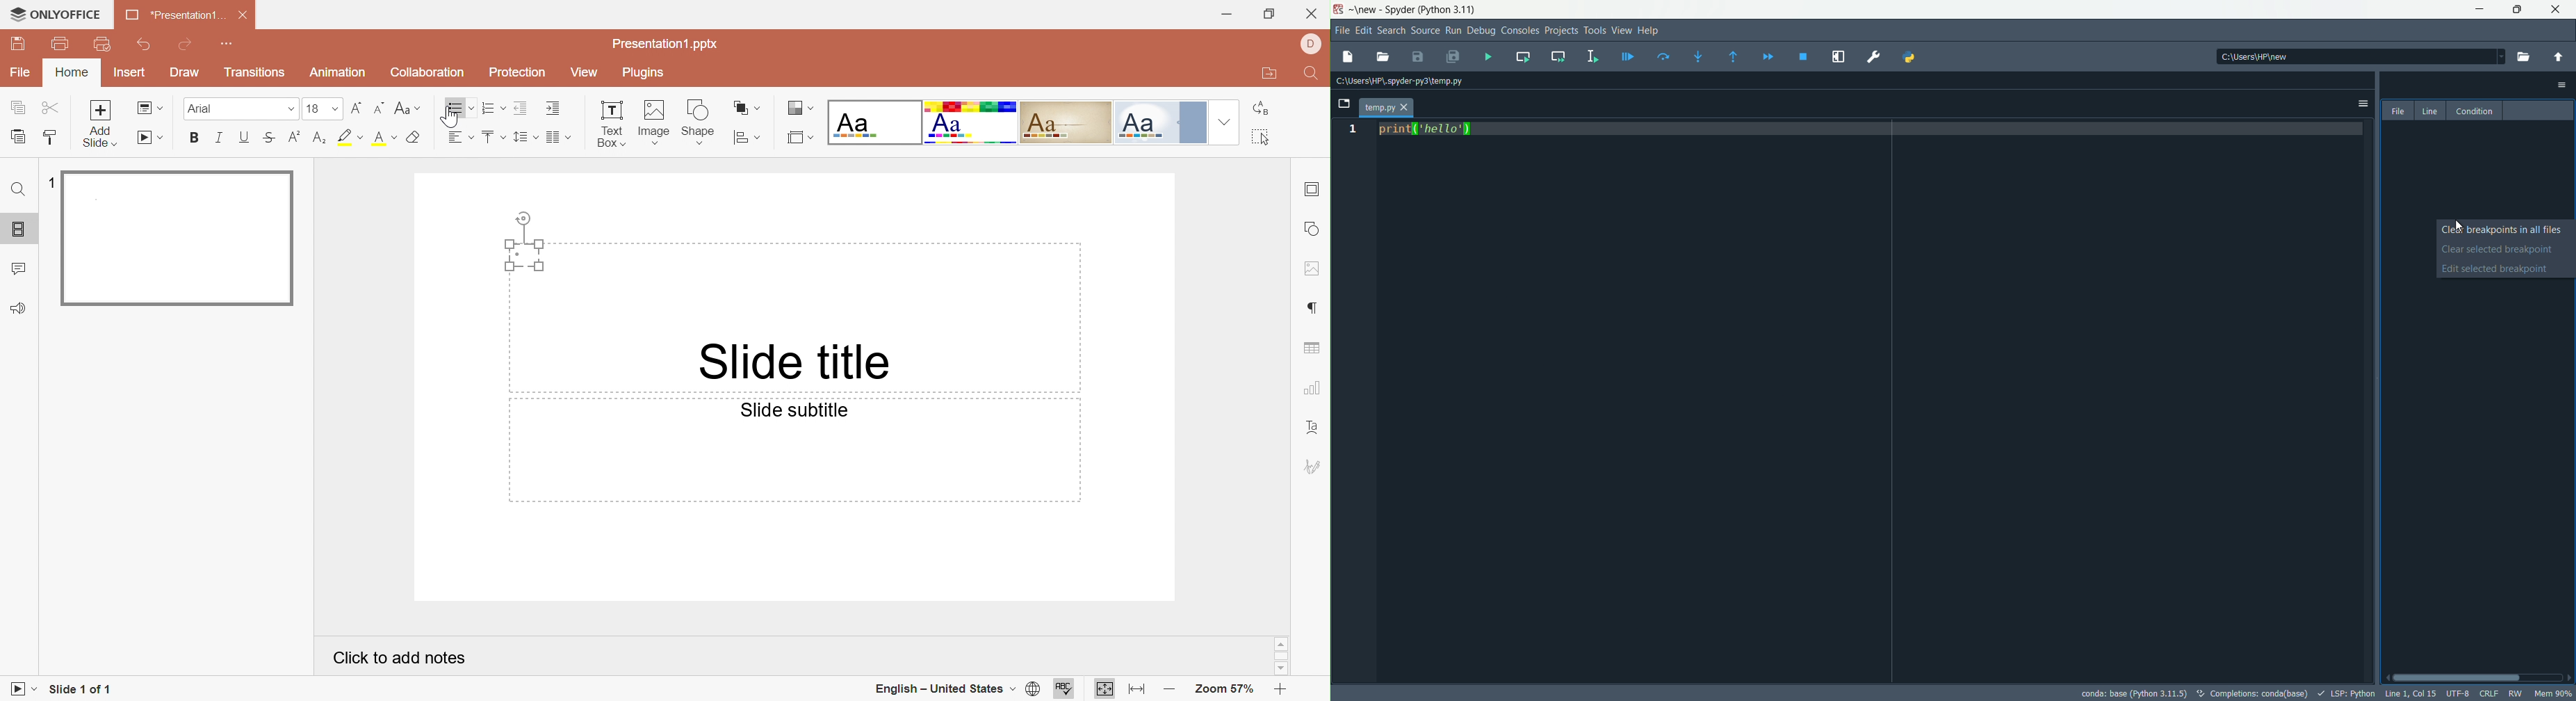  Describe the element at coordinates (51, 140) in the screenshot. I see `Copy style` at that location.